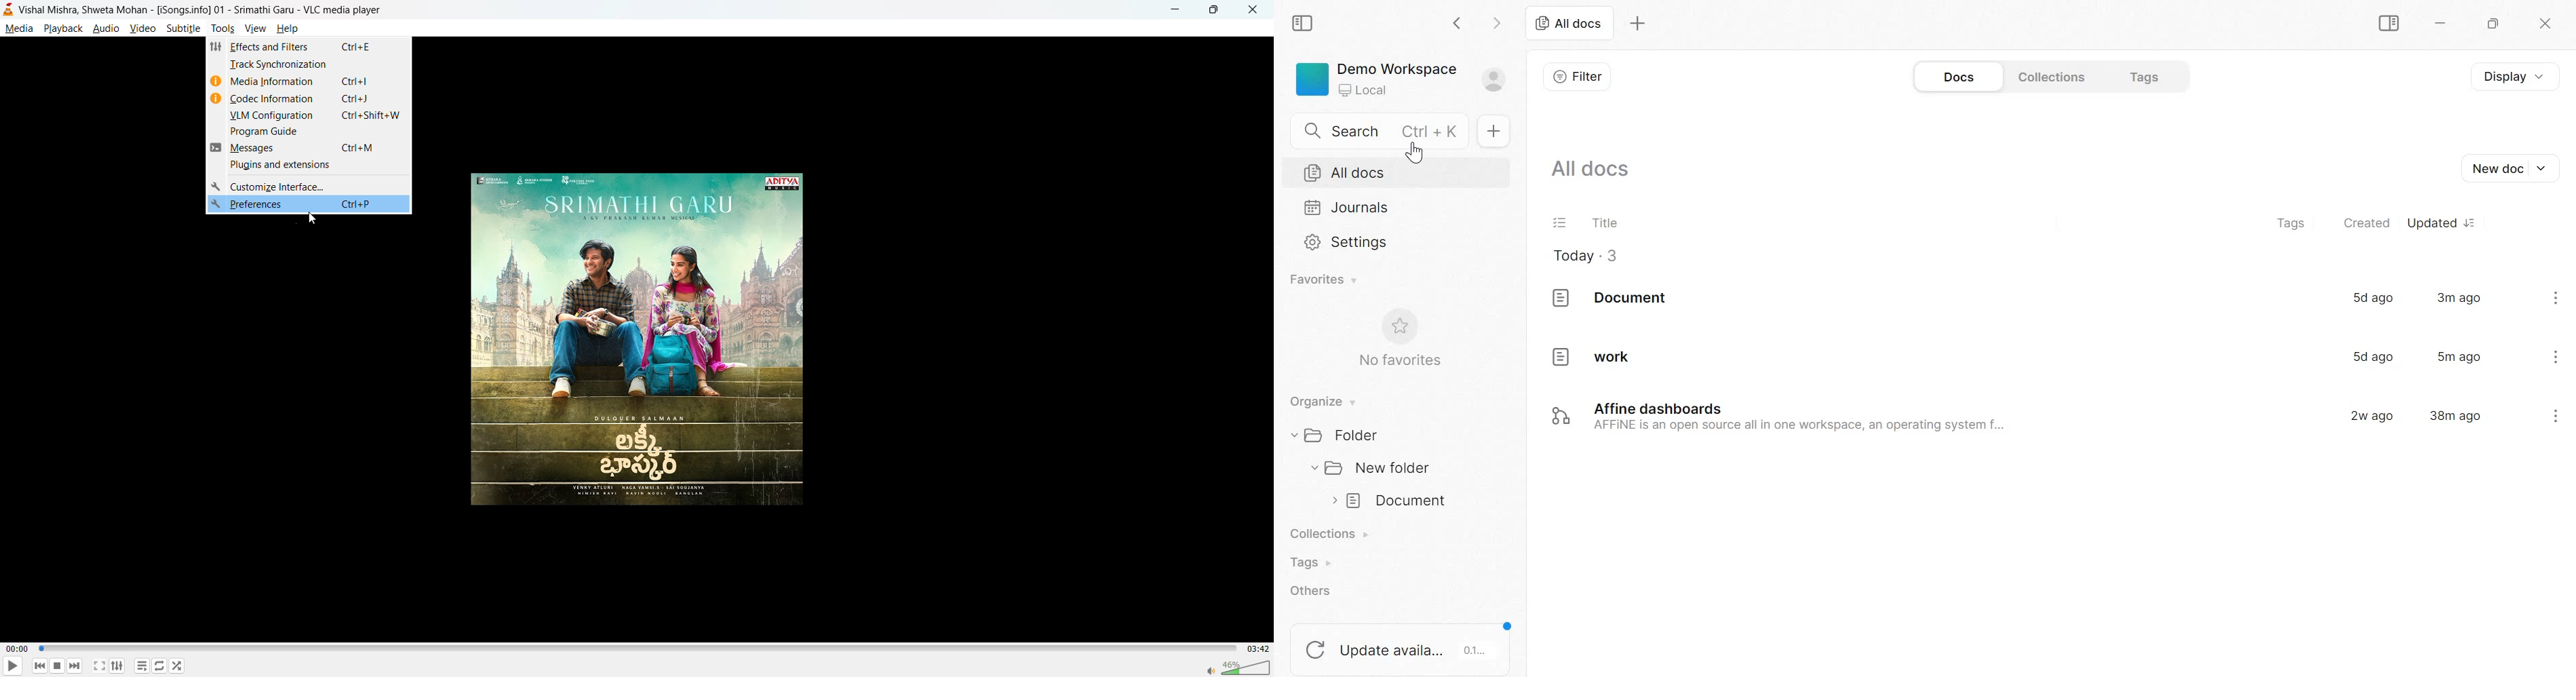 The height and width of the screenshot is (700, 2576). Describe the element at coordinates (1605, 221) in the screenshot. I see `Title` at that location.